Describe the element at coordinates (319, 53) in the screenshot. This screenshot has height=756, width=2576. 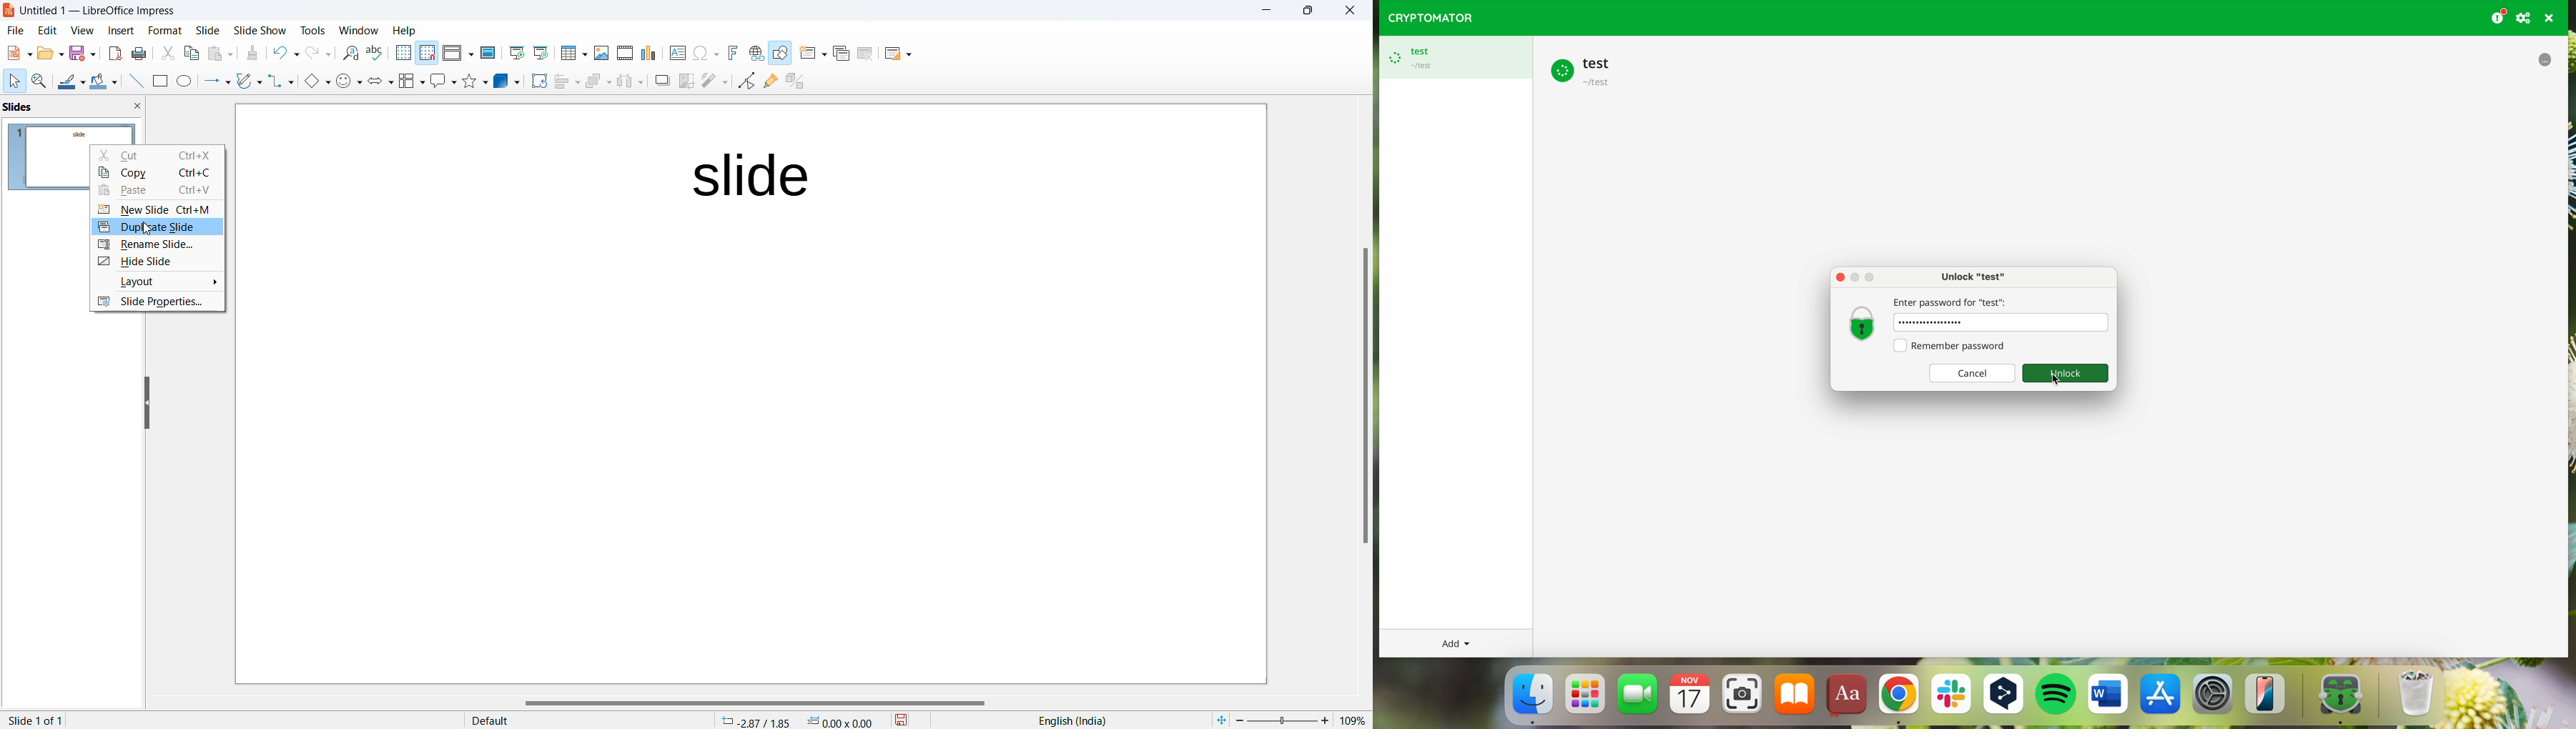
I see `Redo` at that location.